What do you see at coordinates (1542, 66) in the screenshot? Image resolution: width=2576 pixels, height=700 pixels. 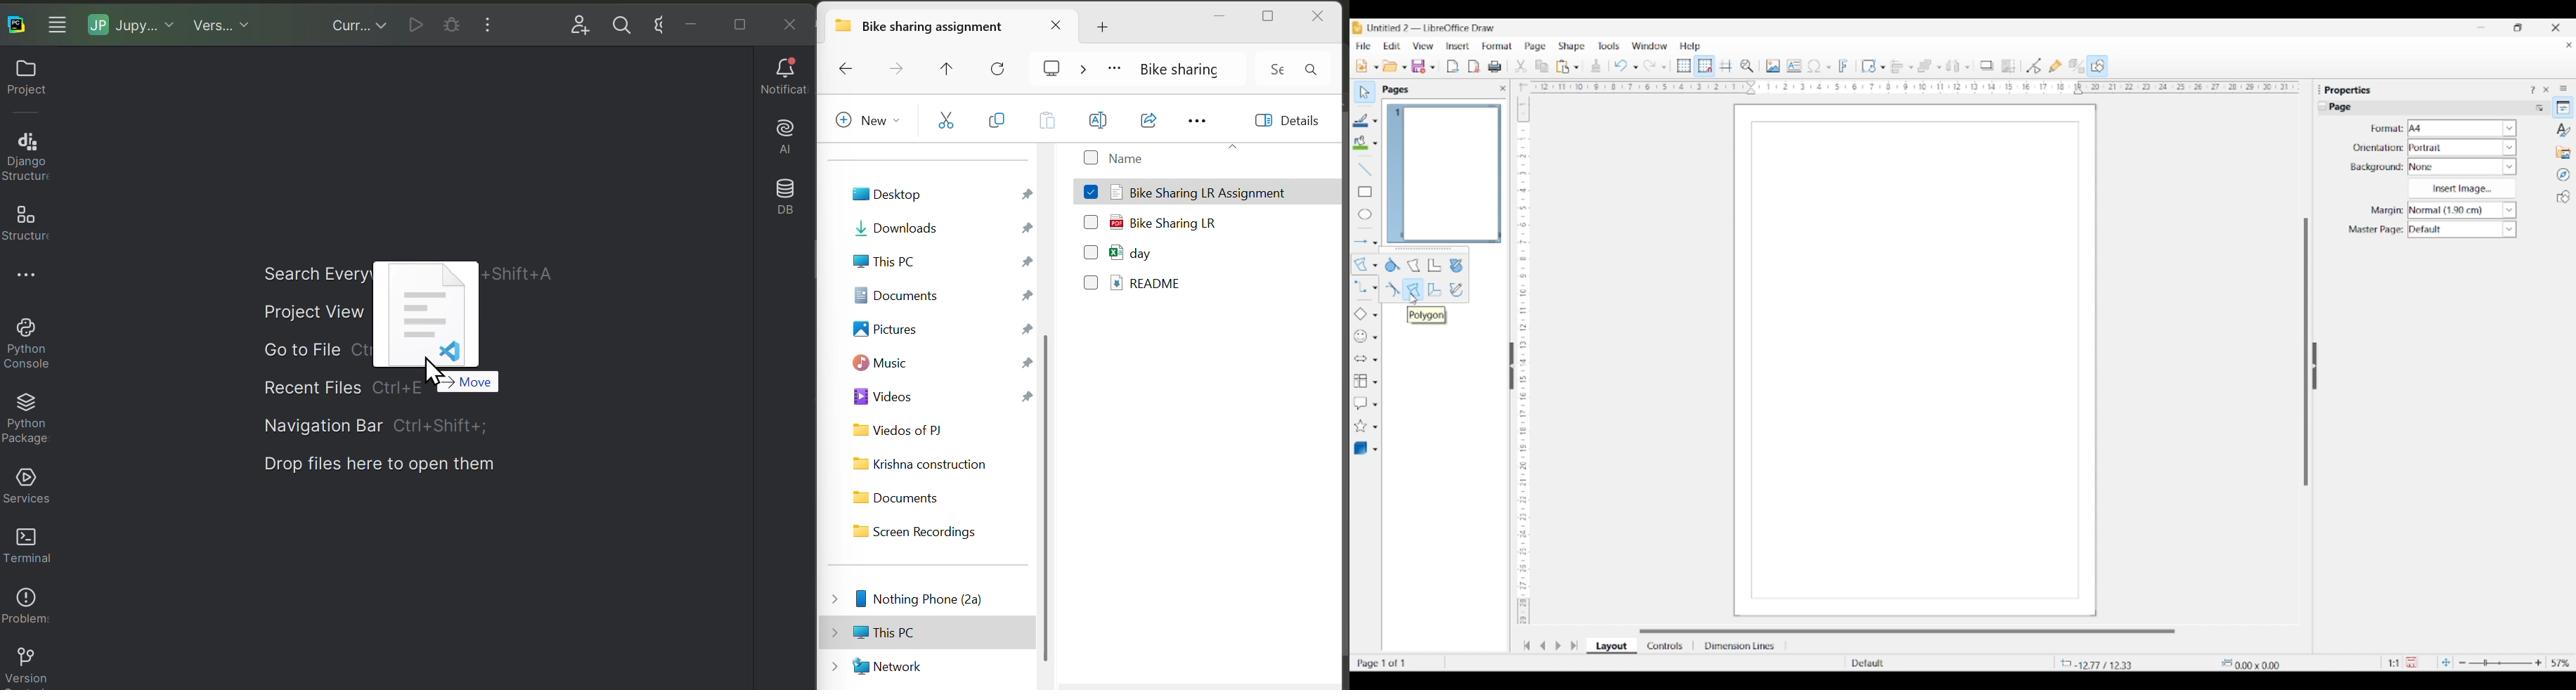 I see `Selected copy options` at bounding box center [1542, 66].